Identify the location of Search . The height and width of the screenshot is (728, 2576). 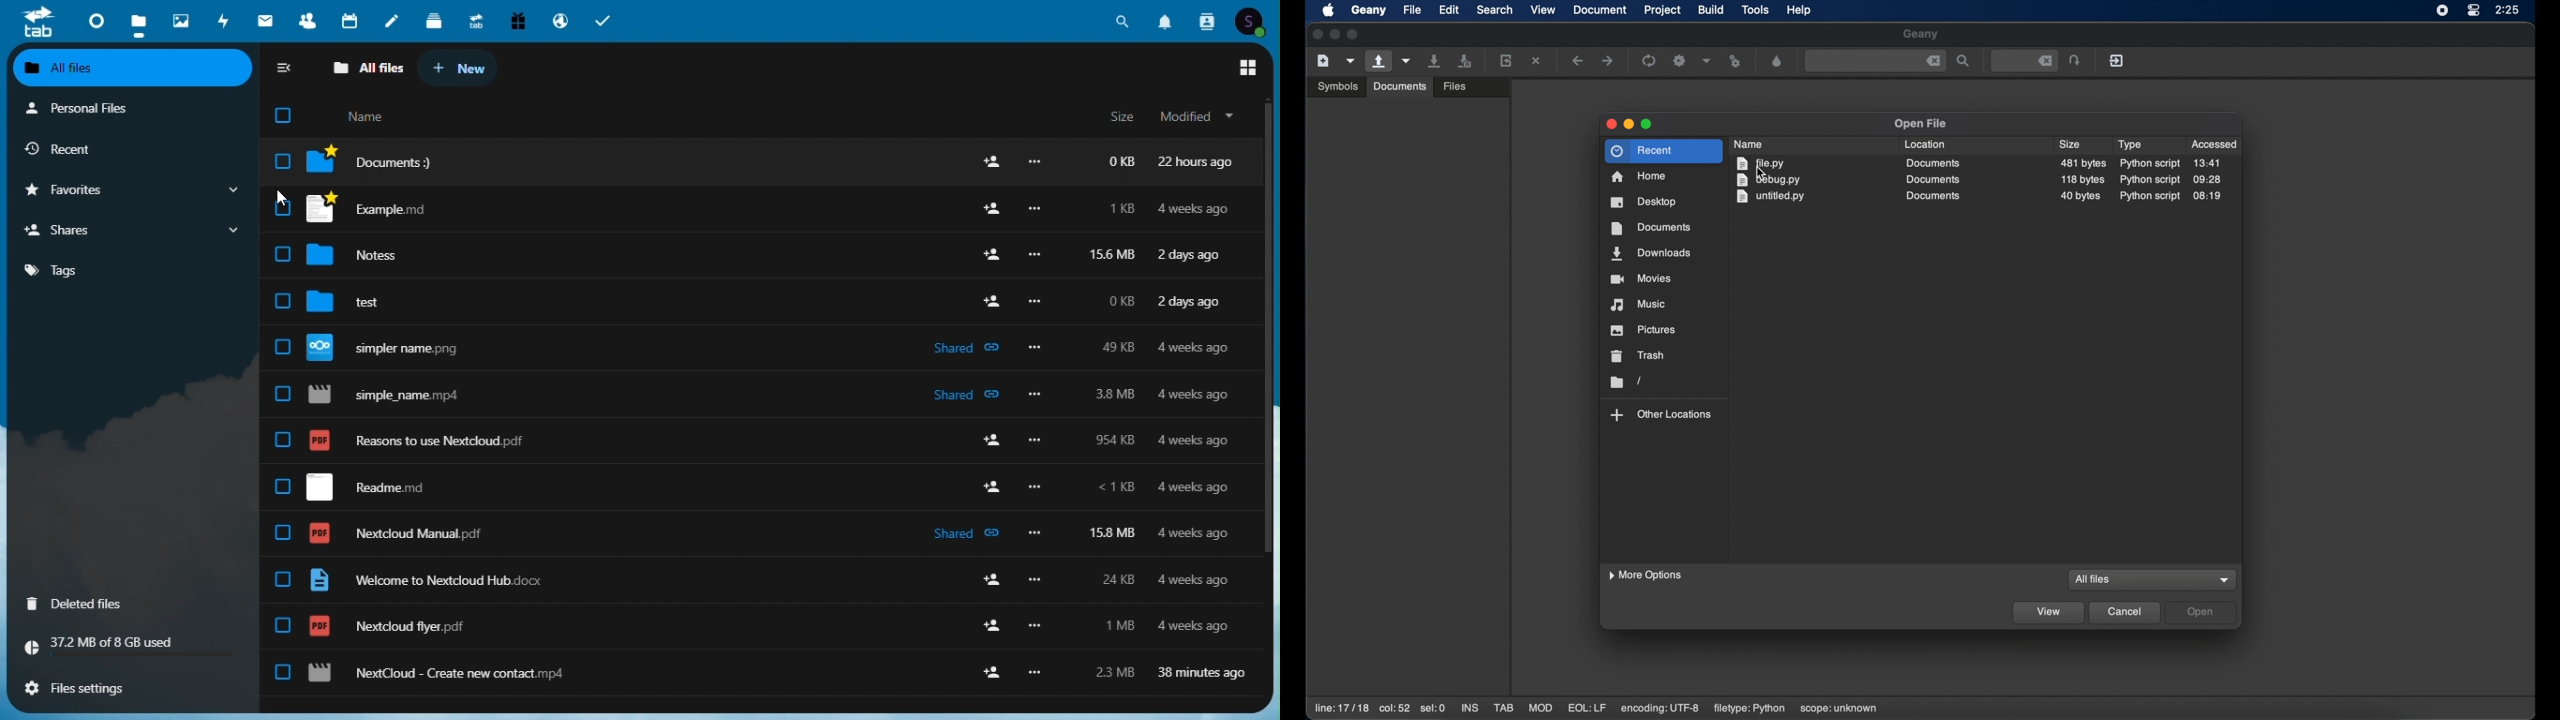
(1122, 21).